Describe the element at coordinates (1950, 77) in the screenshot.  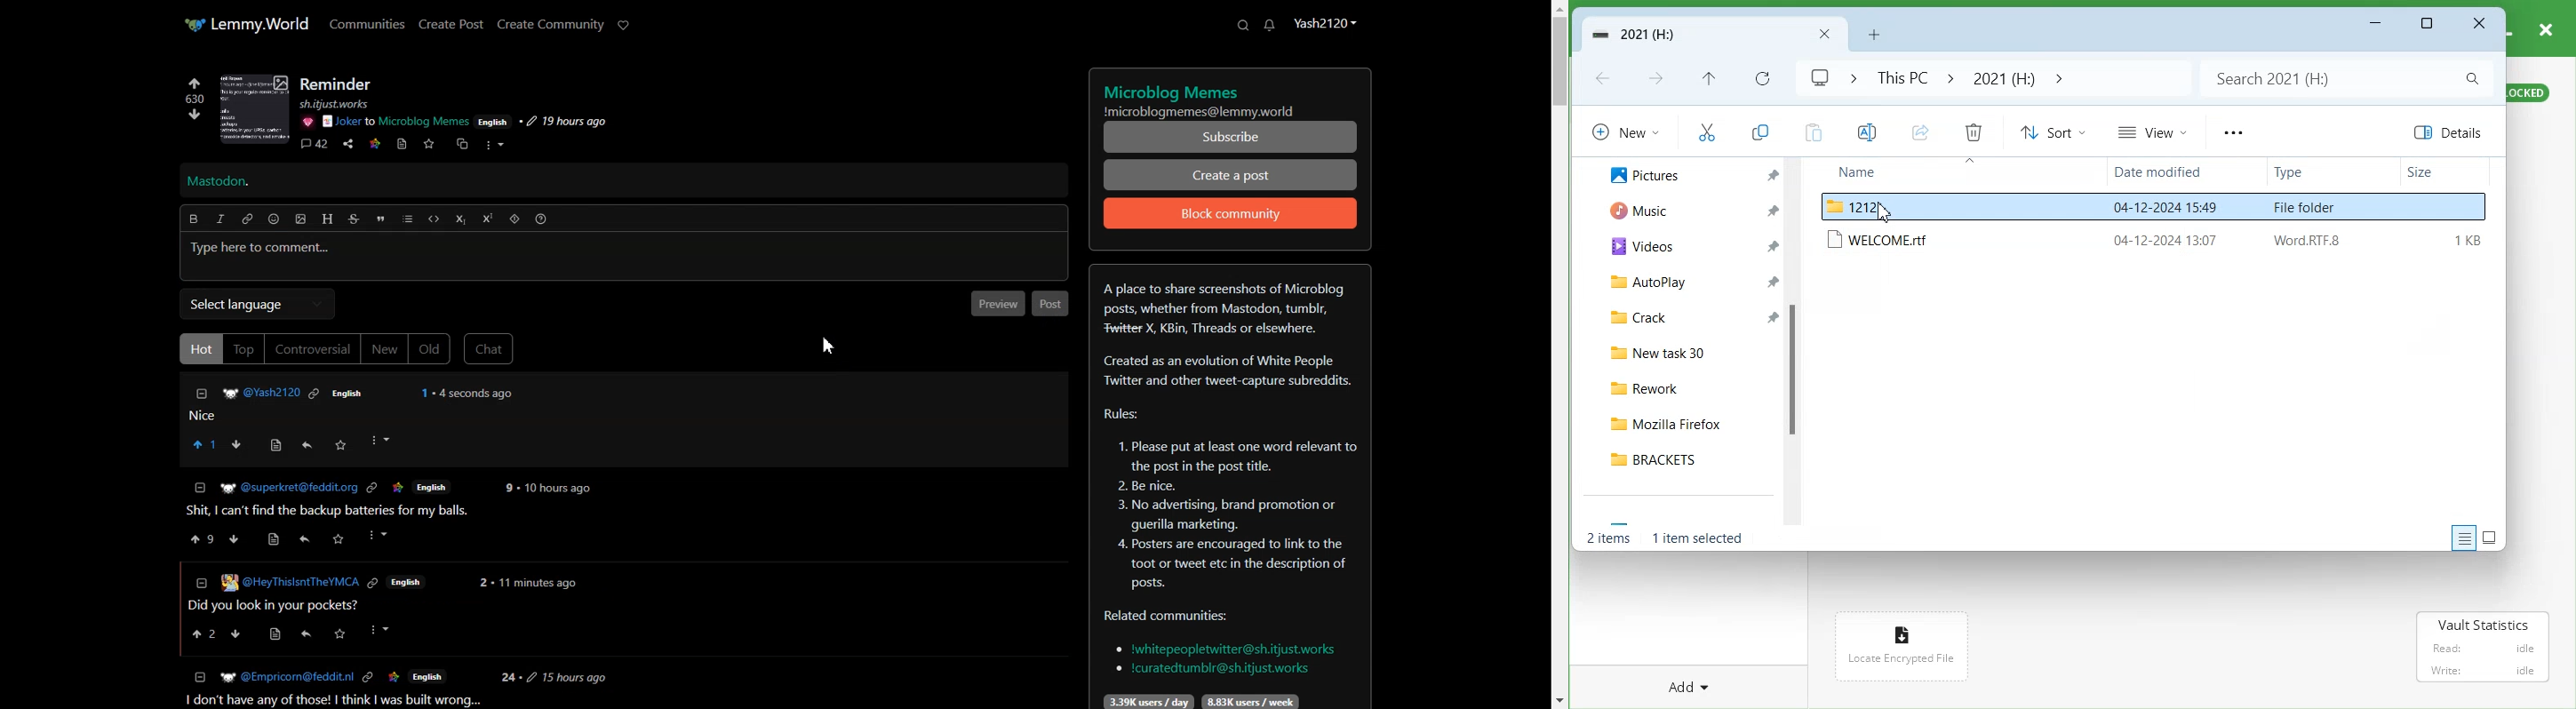
I see `Drop down box` at that location.